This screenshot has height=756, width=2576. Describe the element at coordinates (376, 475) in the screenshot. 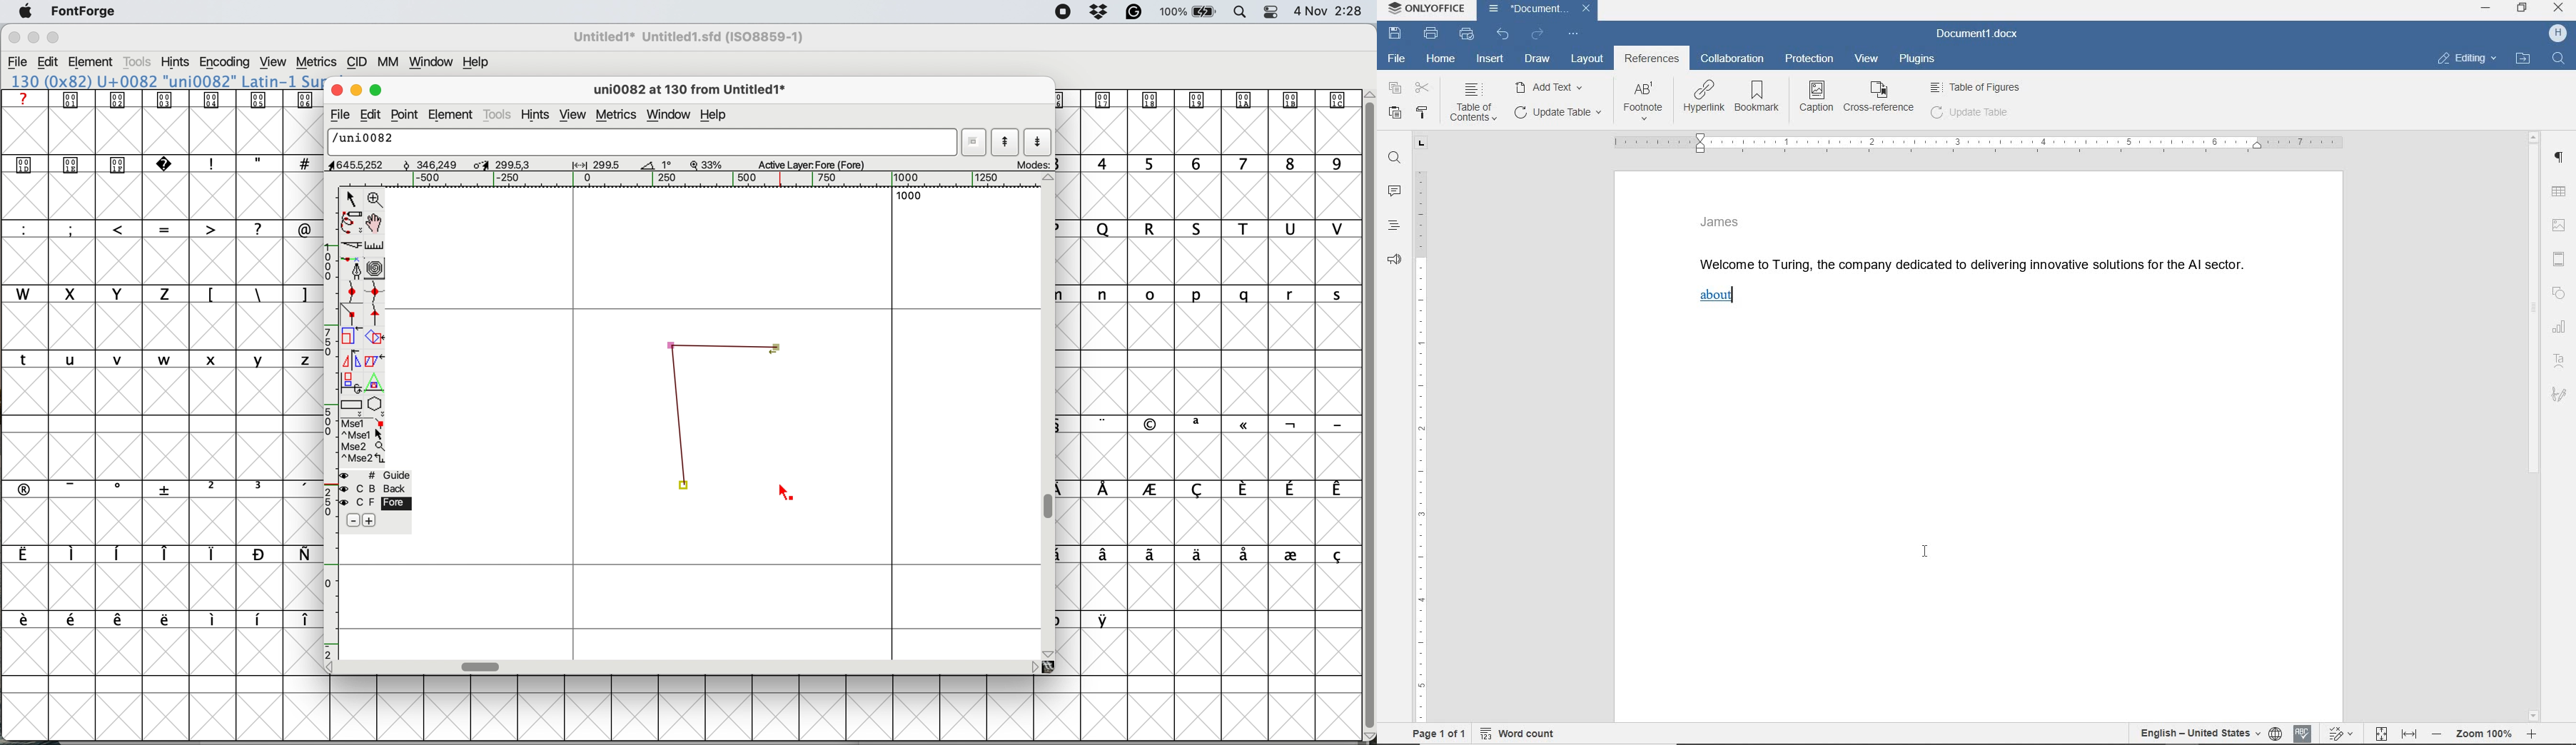

I see `guide` at that location.